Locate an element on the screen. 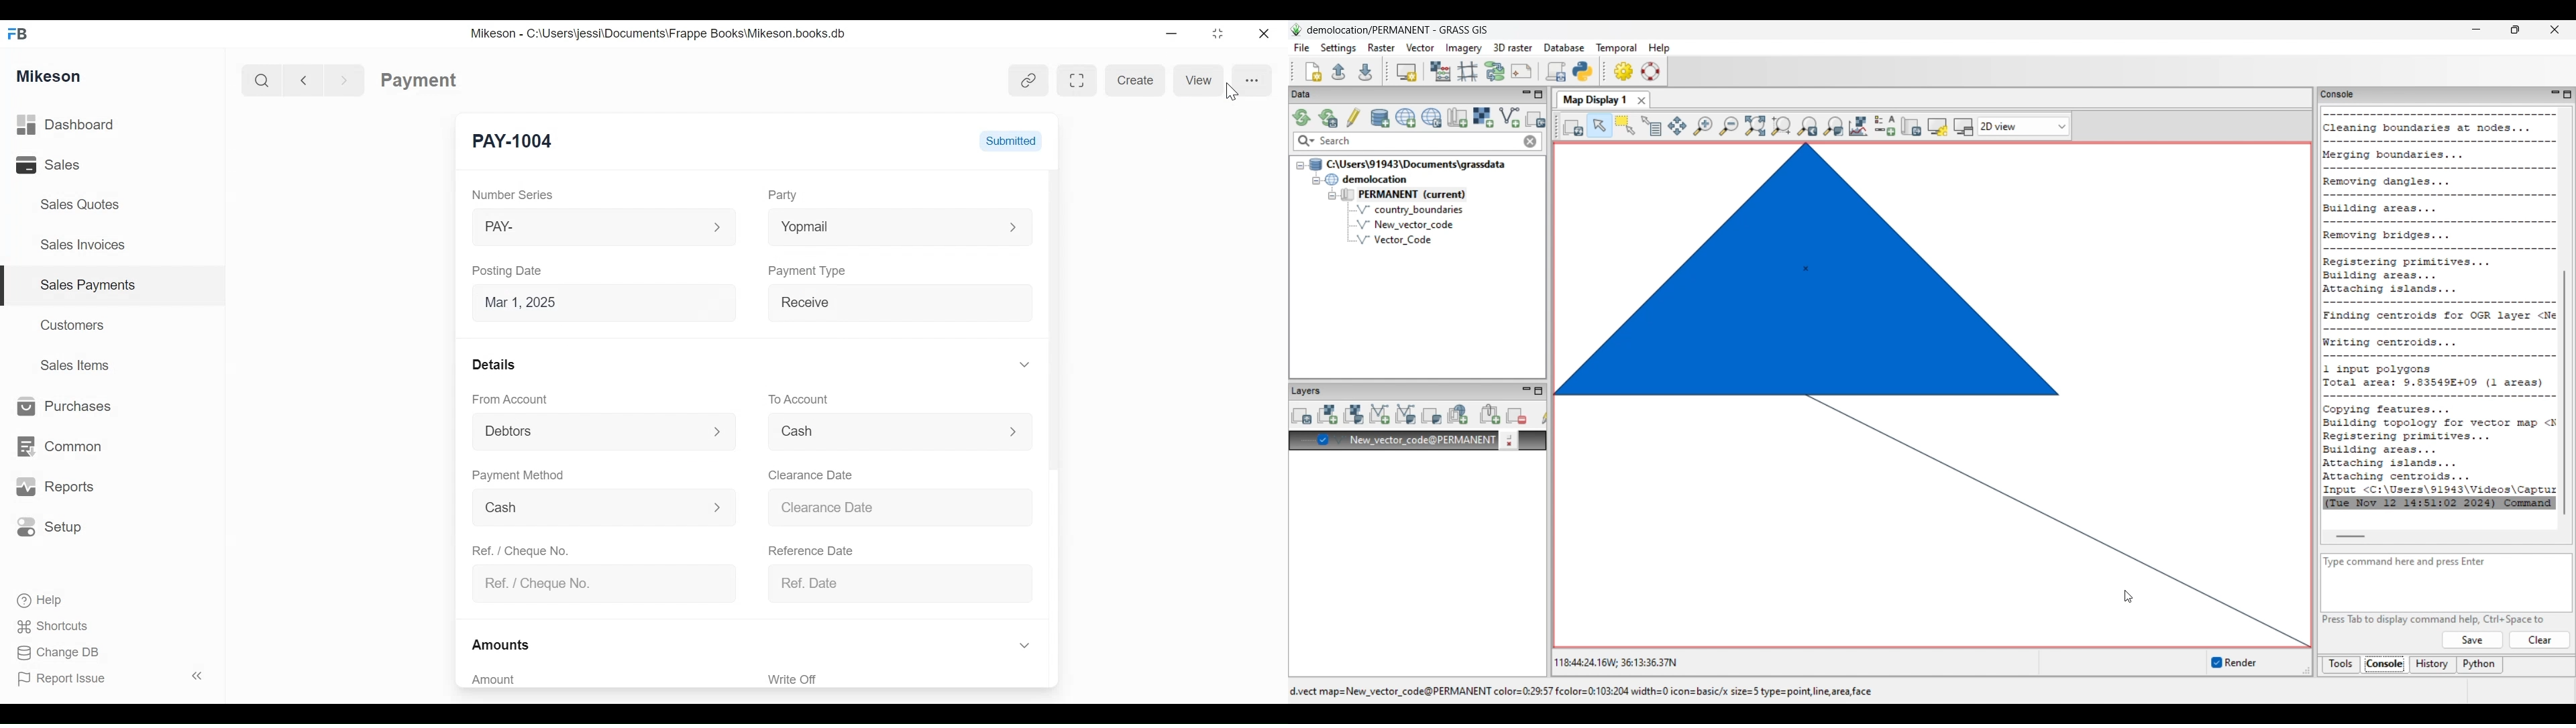 The image size is (2576, 728). Report Issue is located at coordinates (68, 679).